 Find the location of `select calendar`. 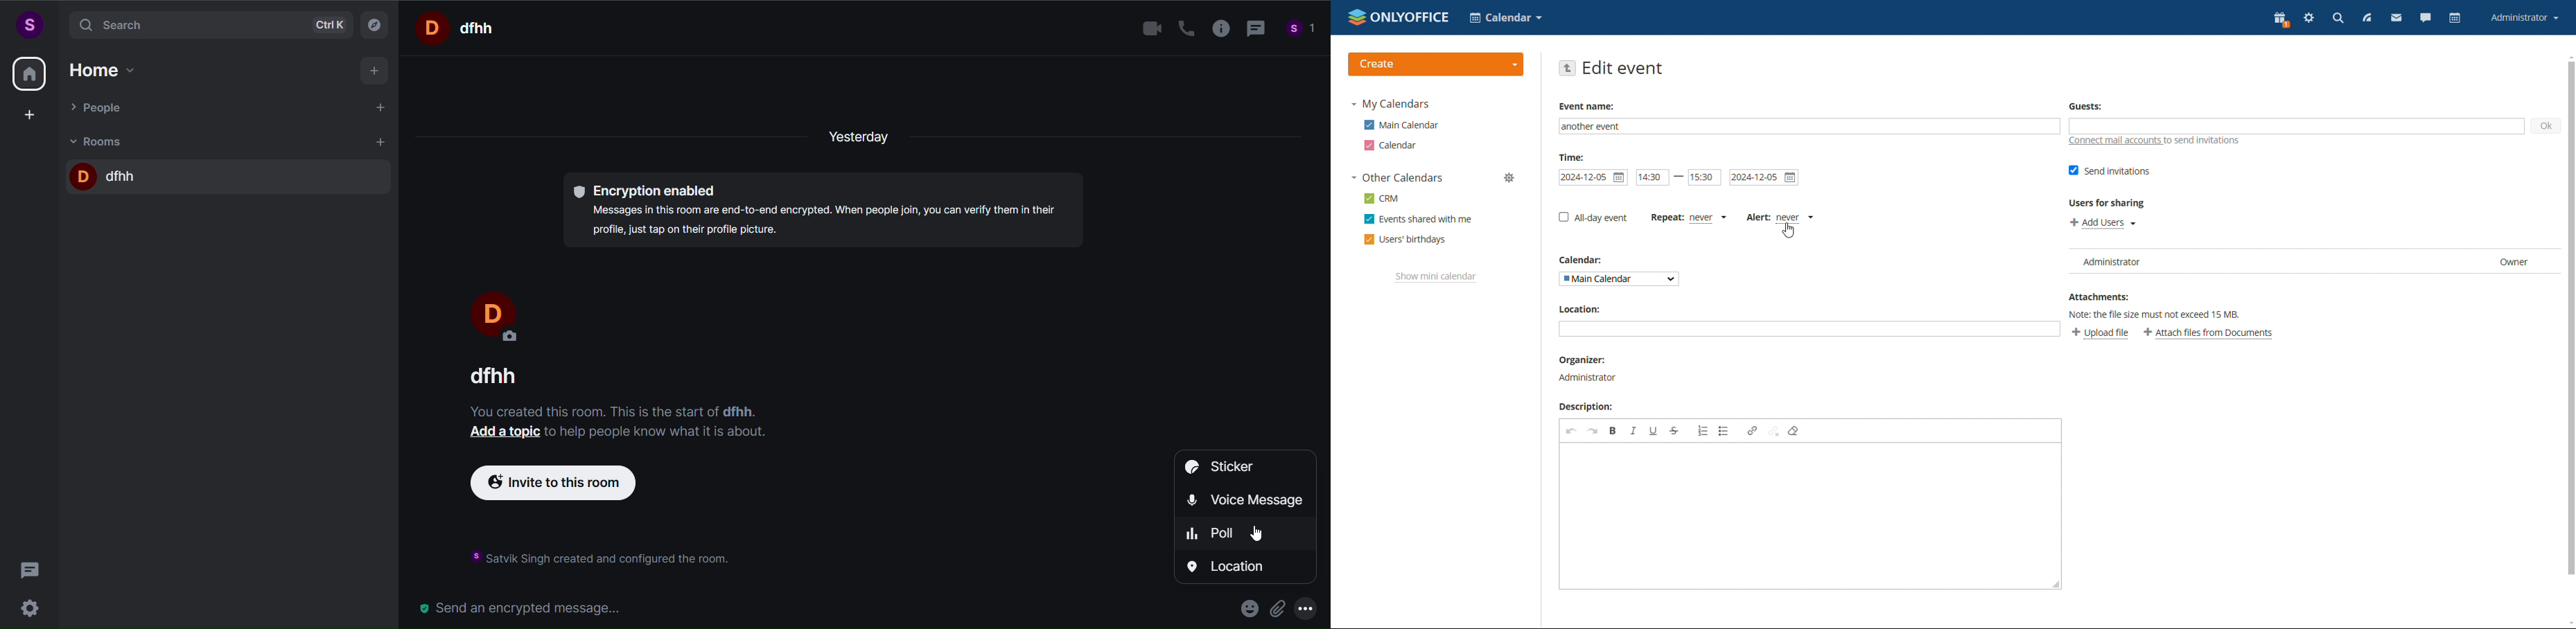

select calendar is located at coordinates (1619, 279).